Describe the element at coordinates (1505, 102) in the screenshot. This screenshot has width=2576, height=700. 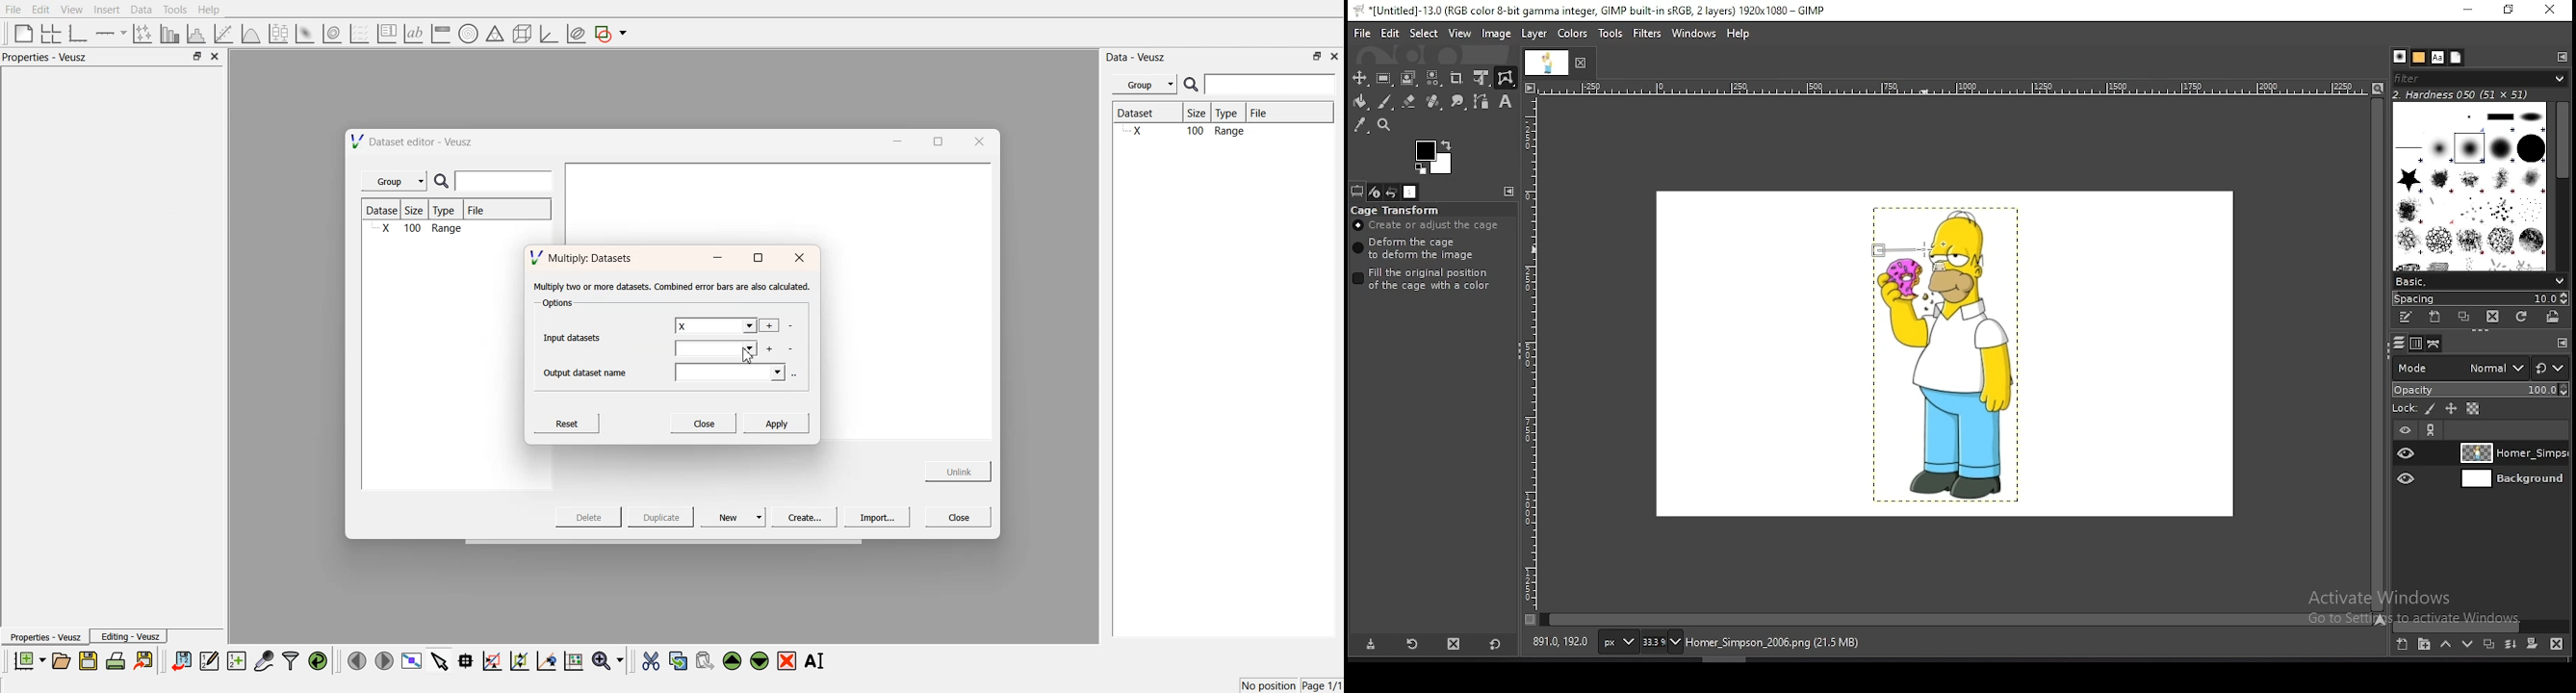
I see `text tool` at that location.